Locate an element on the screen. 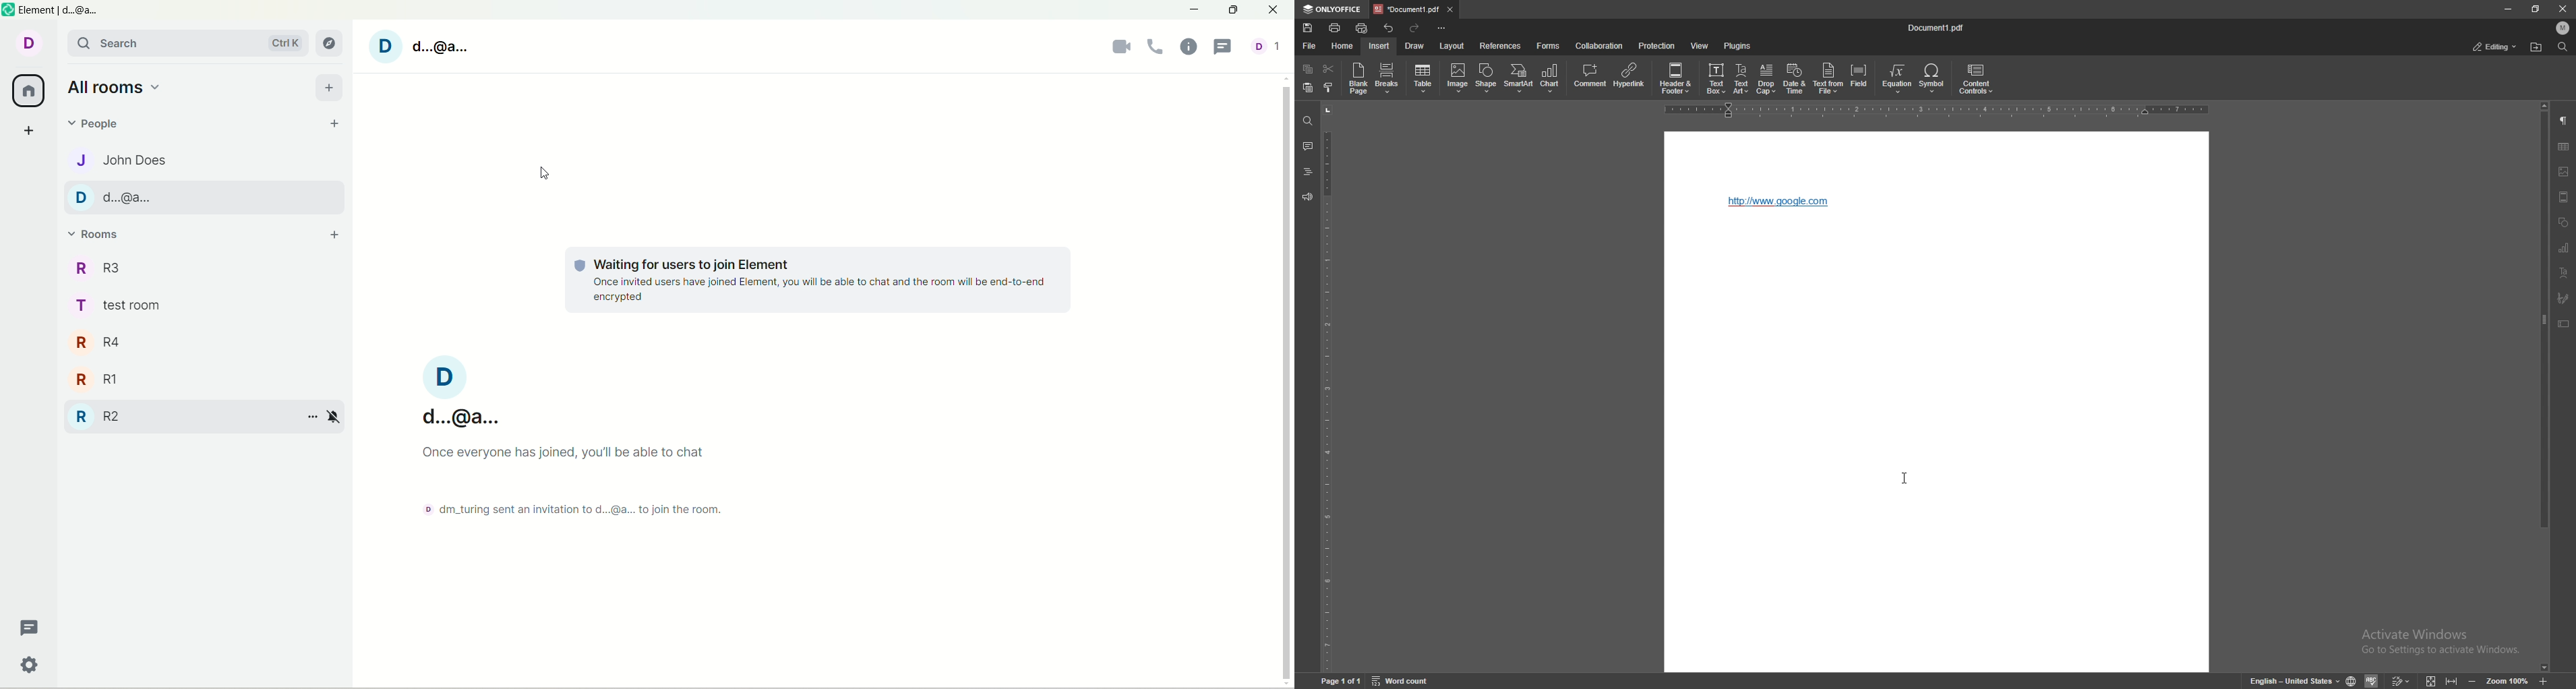  drop cap is located at coordinates (1766, 79).